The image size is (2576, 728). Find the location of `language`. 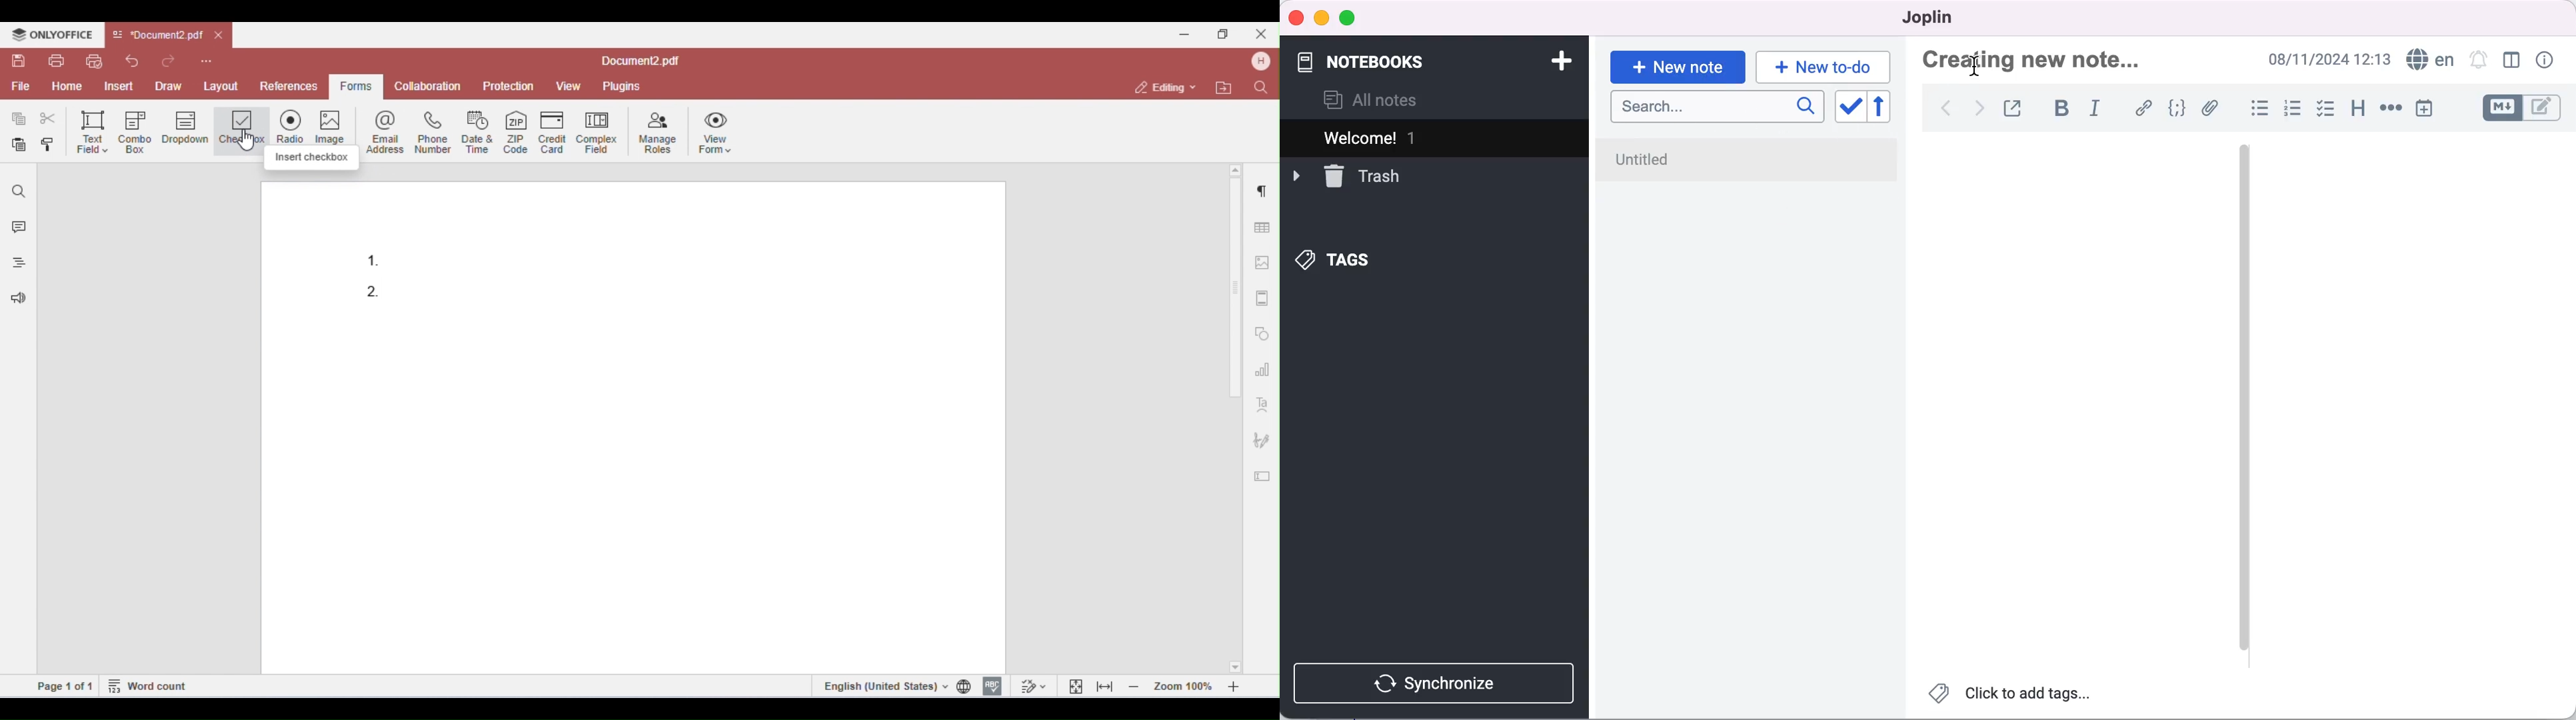

language is located at coordinates (2428, 60).